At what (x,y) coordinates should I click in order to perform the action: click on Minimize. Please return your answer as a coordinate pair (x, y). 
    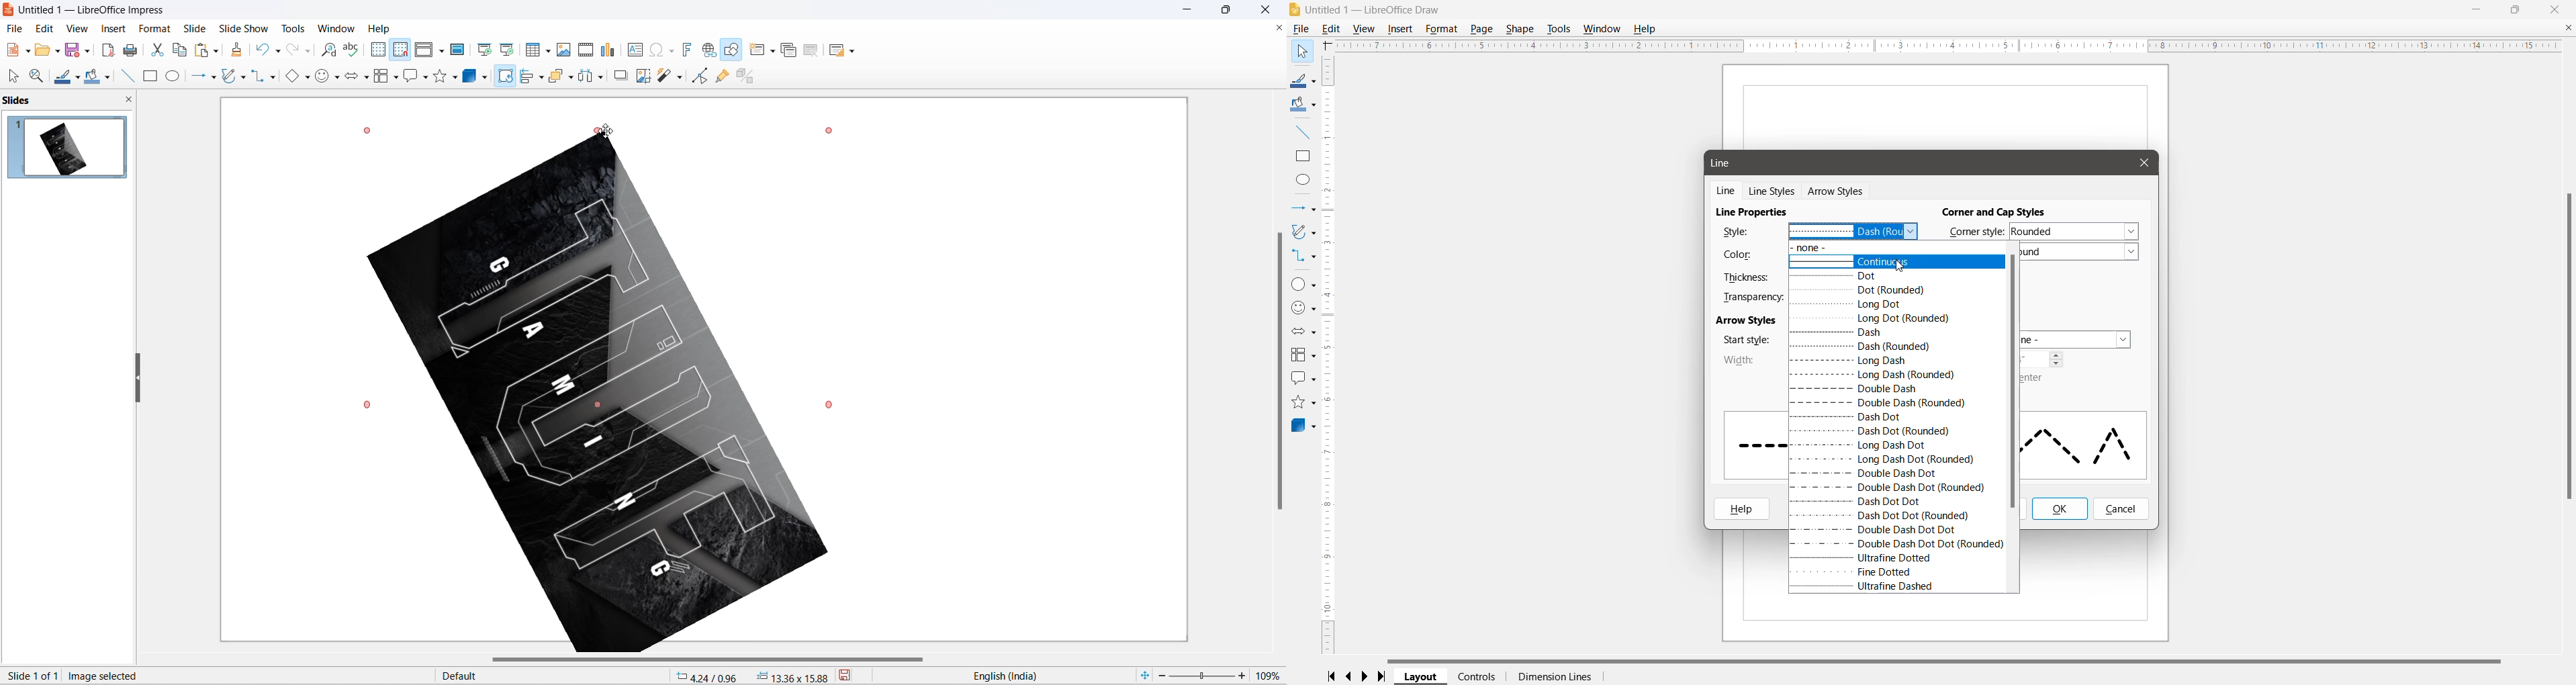
    Looking at the image, I should click on (2477, 9).